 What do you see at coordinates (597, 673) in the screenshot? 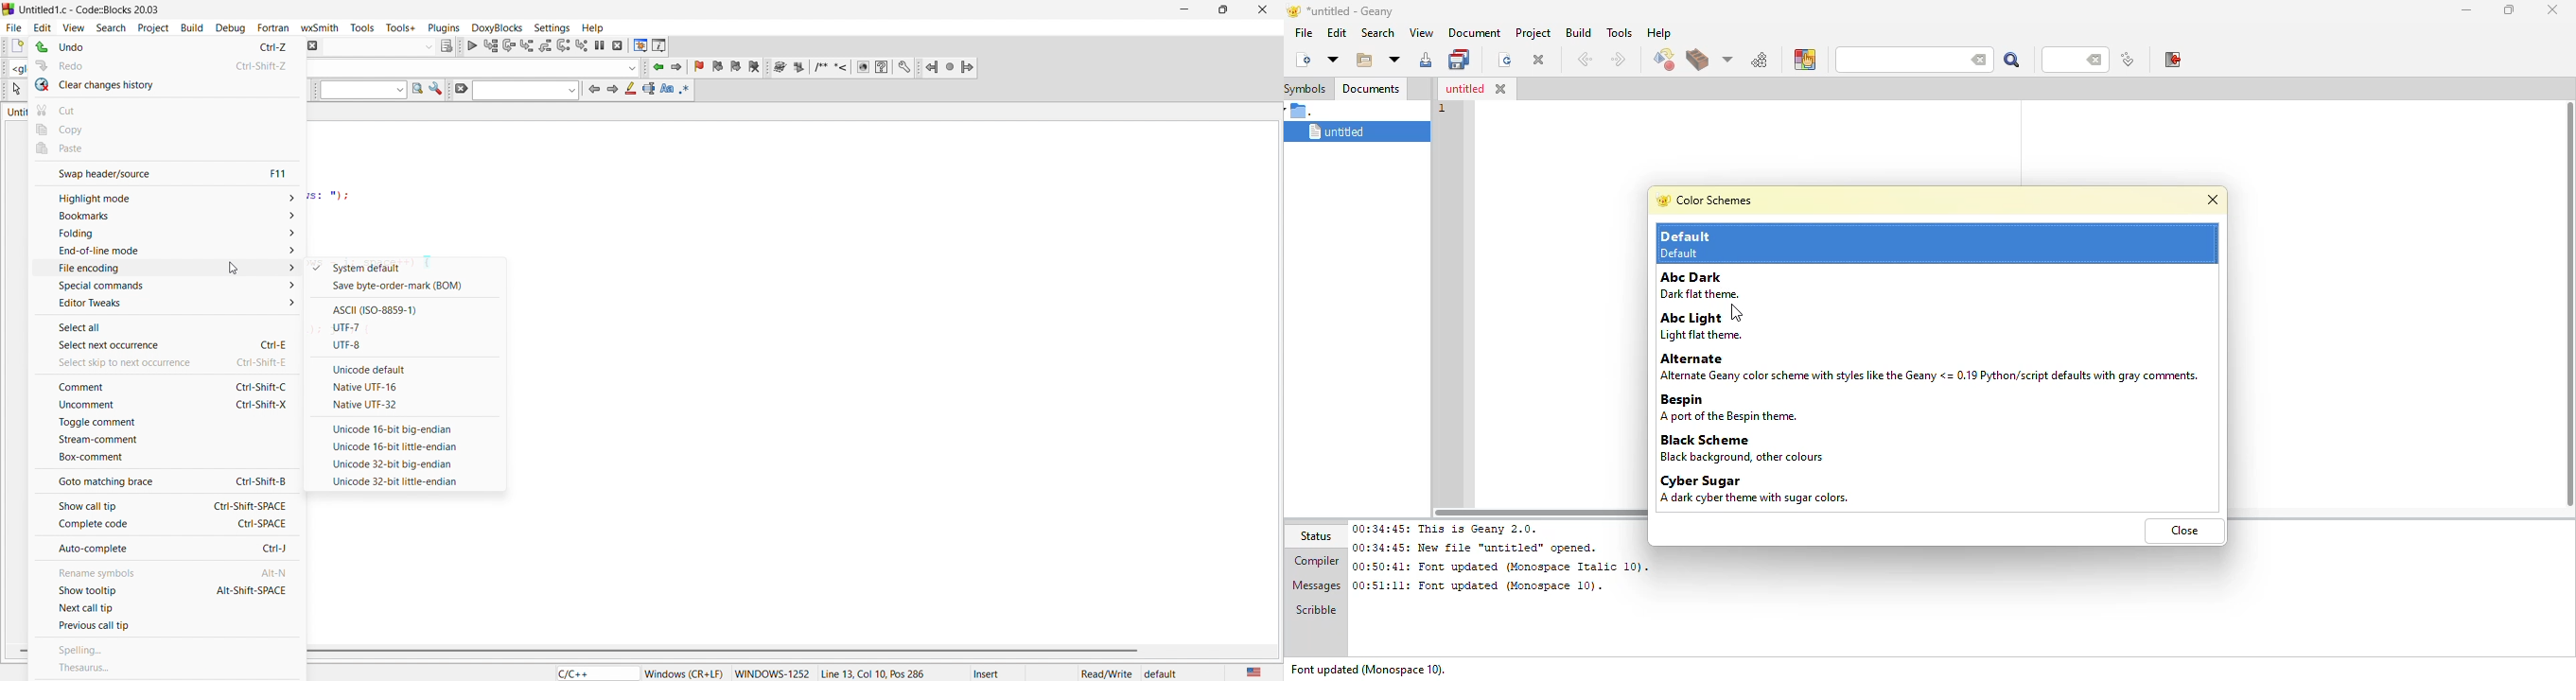
I see `C/C++` at bounding box center [597, 673].